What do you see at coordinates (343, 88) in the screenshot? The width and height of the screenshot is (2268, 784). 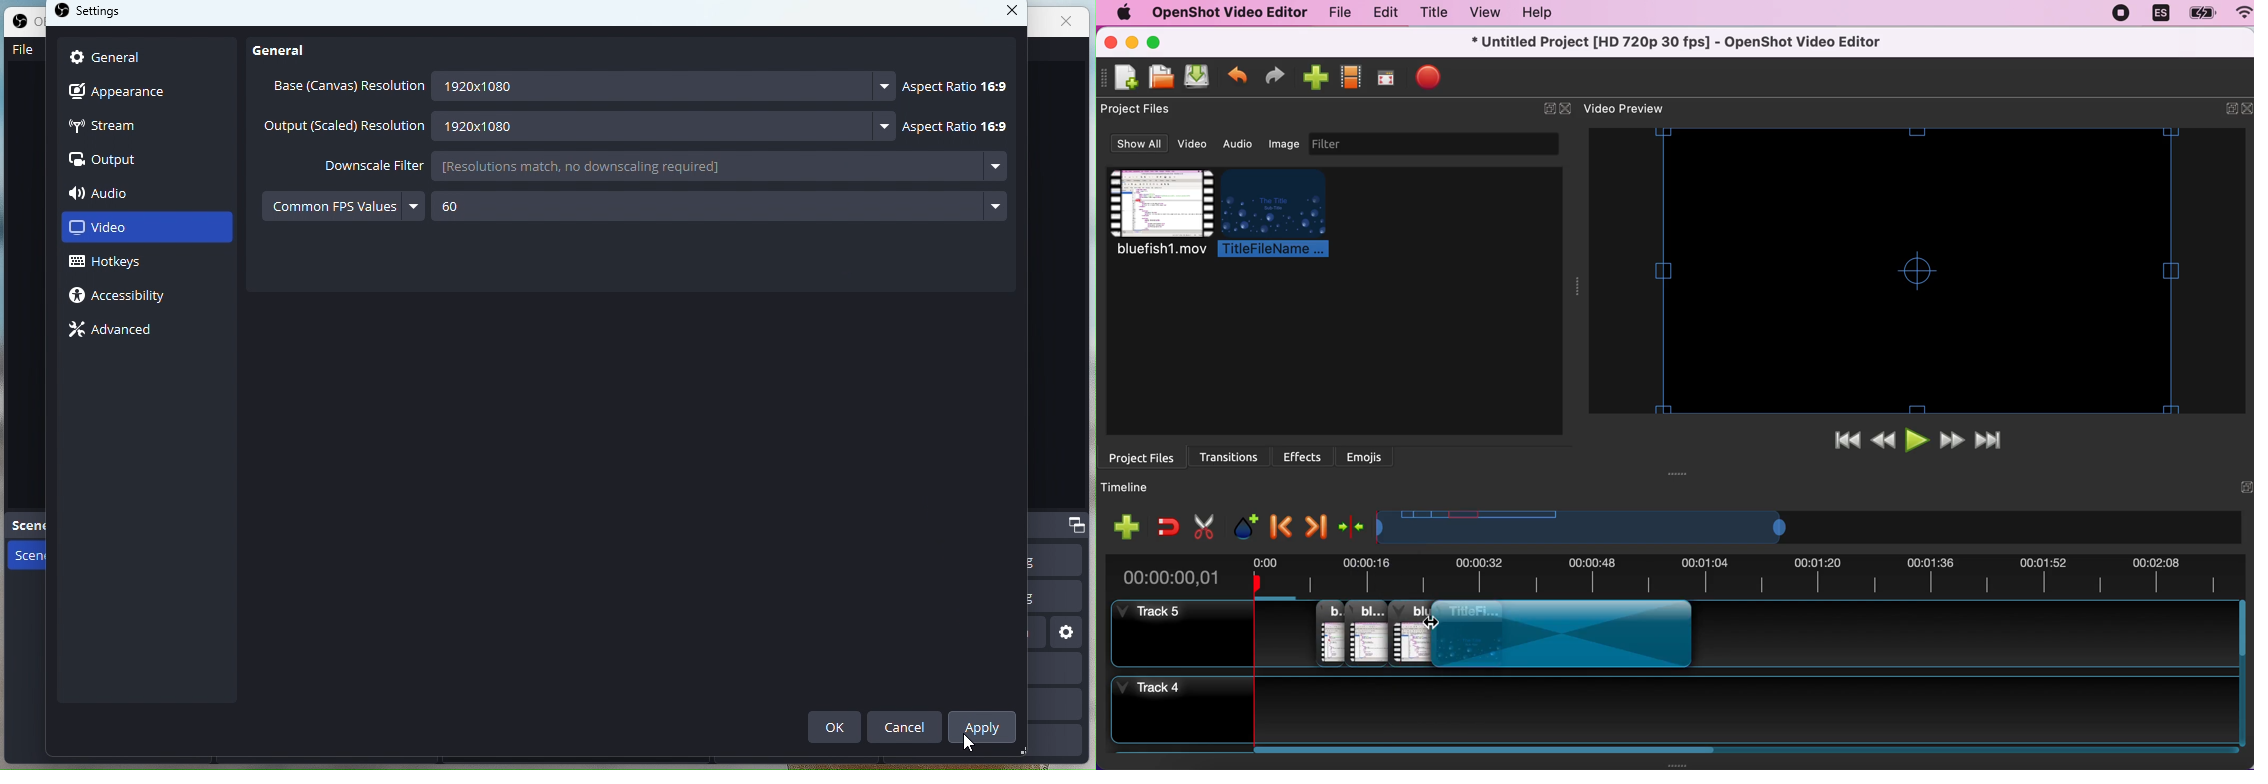 I see `Base (Canvas) resolution` at bounding box center [343, 88].